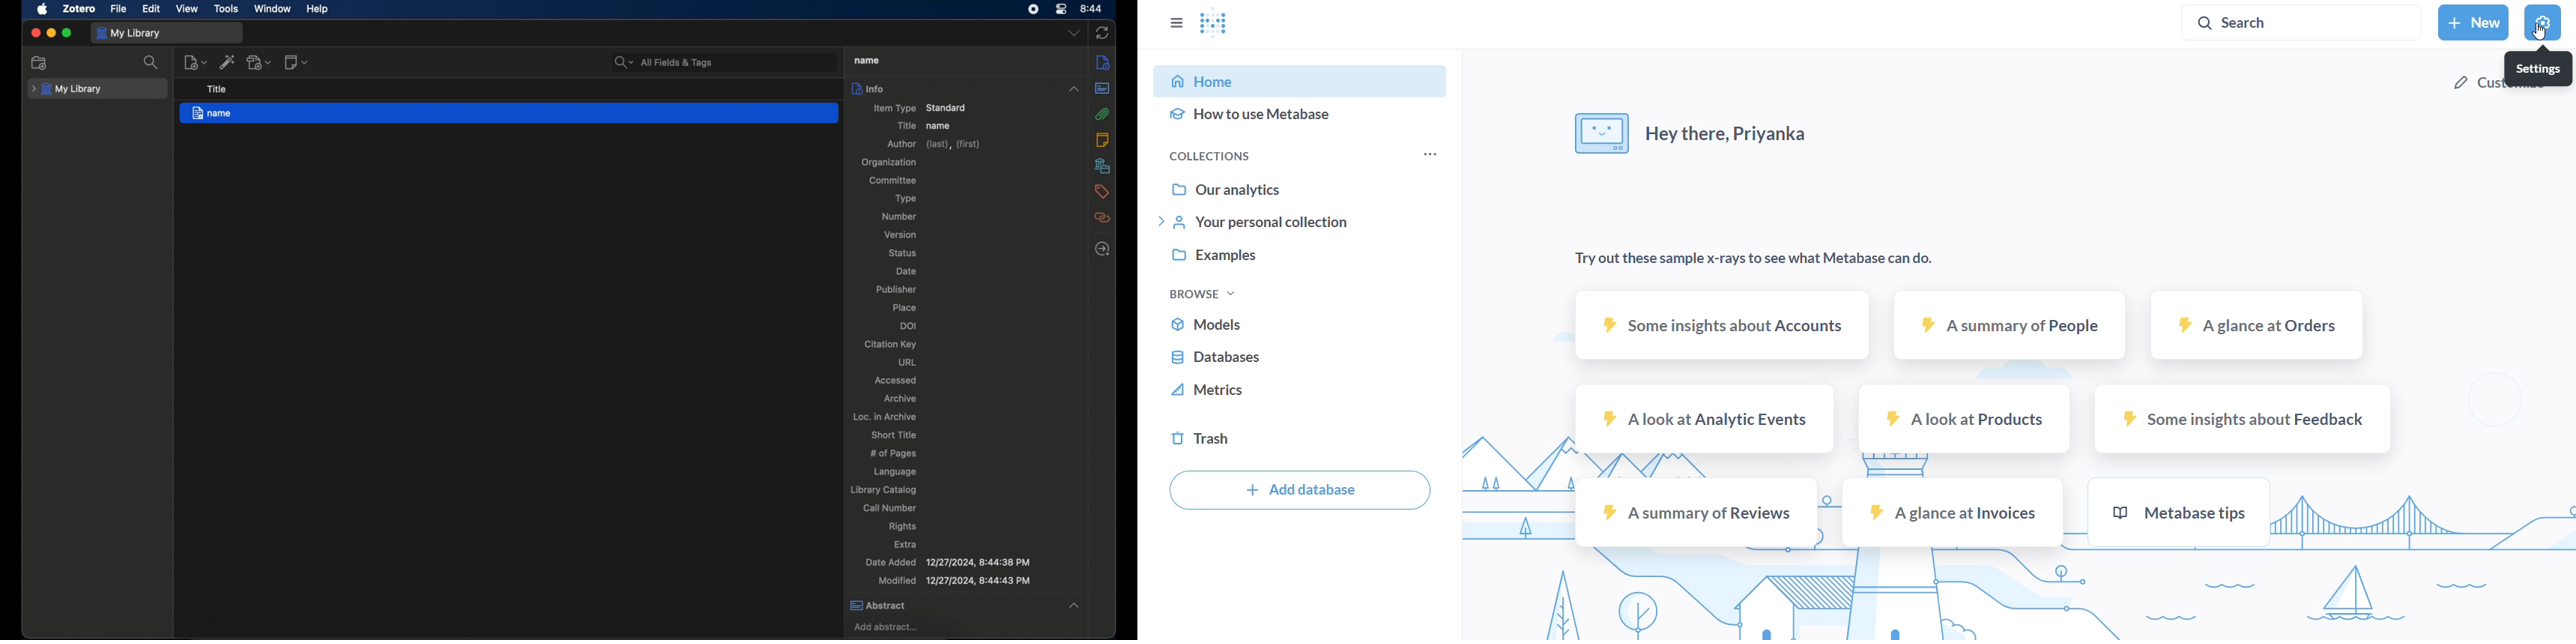 The image size is (2576, 644). What do you see at coordinates (906, 126) in the screenshot?
I see `title` at bounding box center [906, 126].